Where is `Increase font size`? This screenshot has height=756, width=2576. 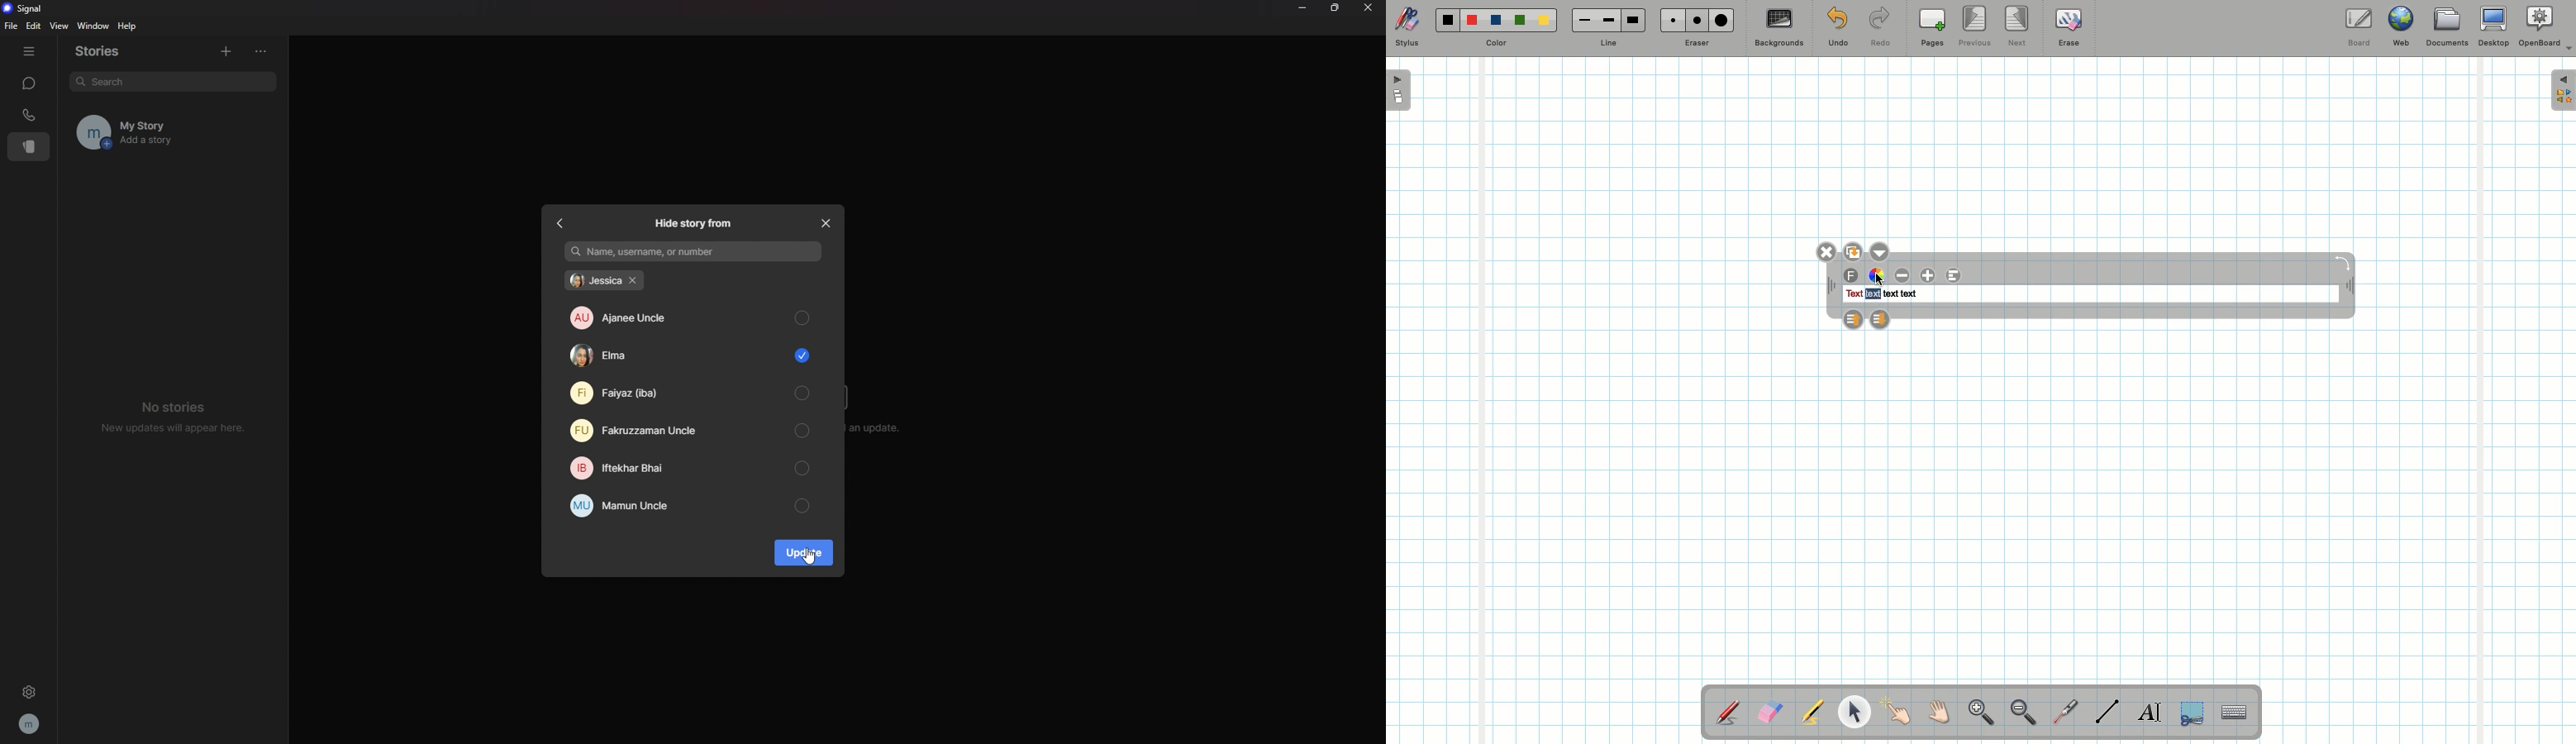
Increase font size is located at coordinates (1930, 275).